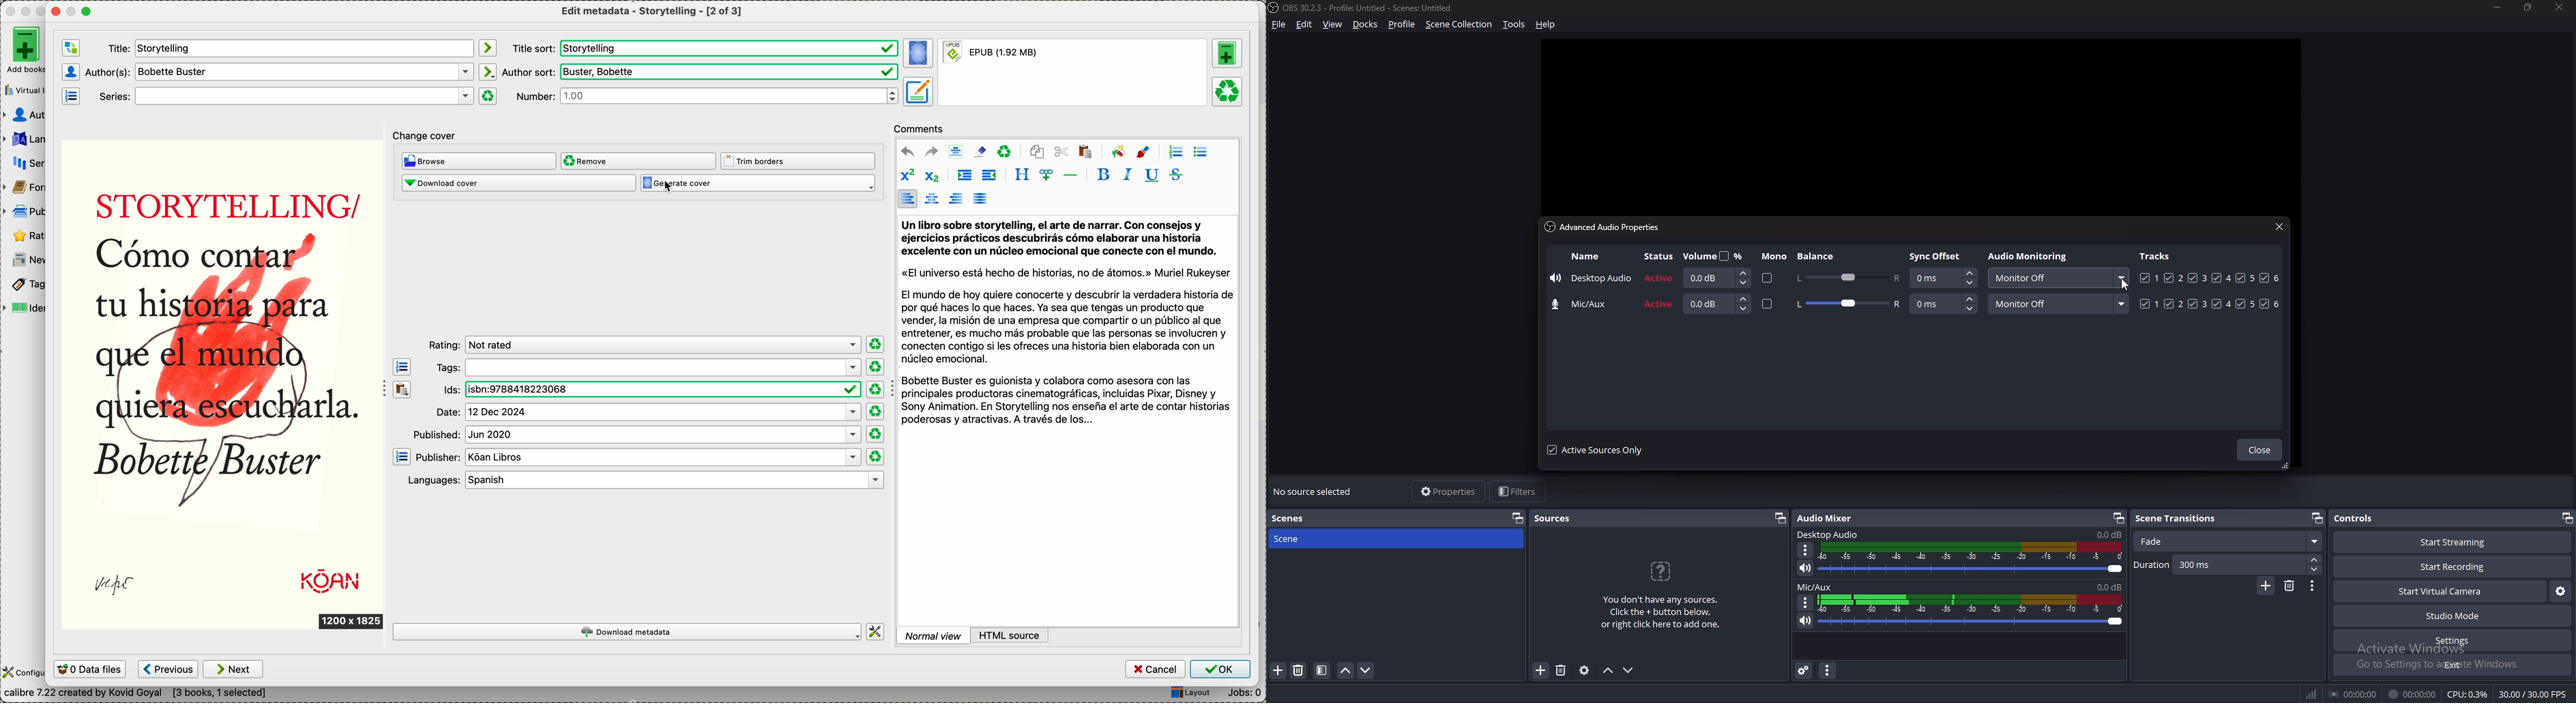  Describe the element at coordinates (1585, 257) in the screenshot. I see `name` at that location.